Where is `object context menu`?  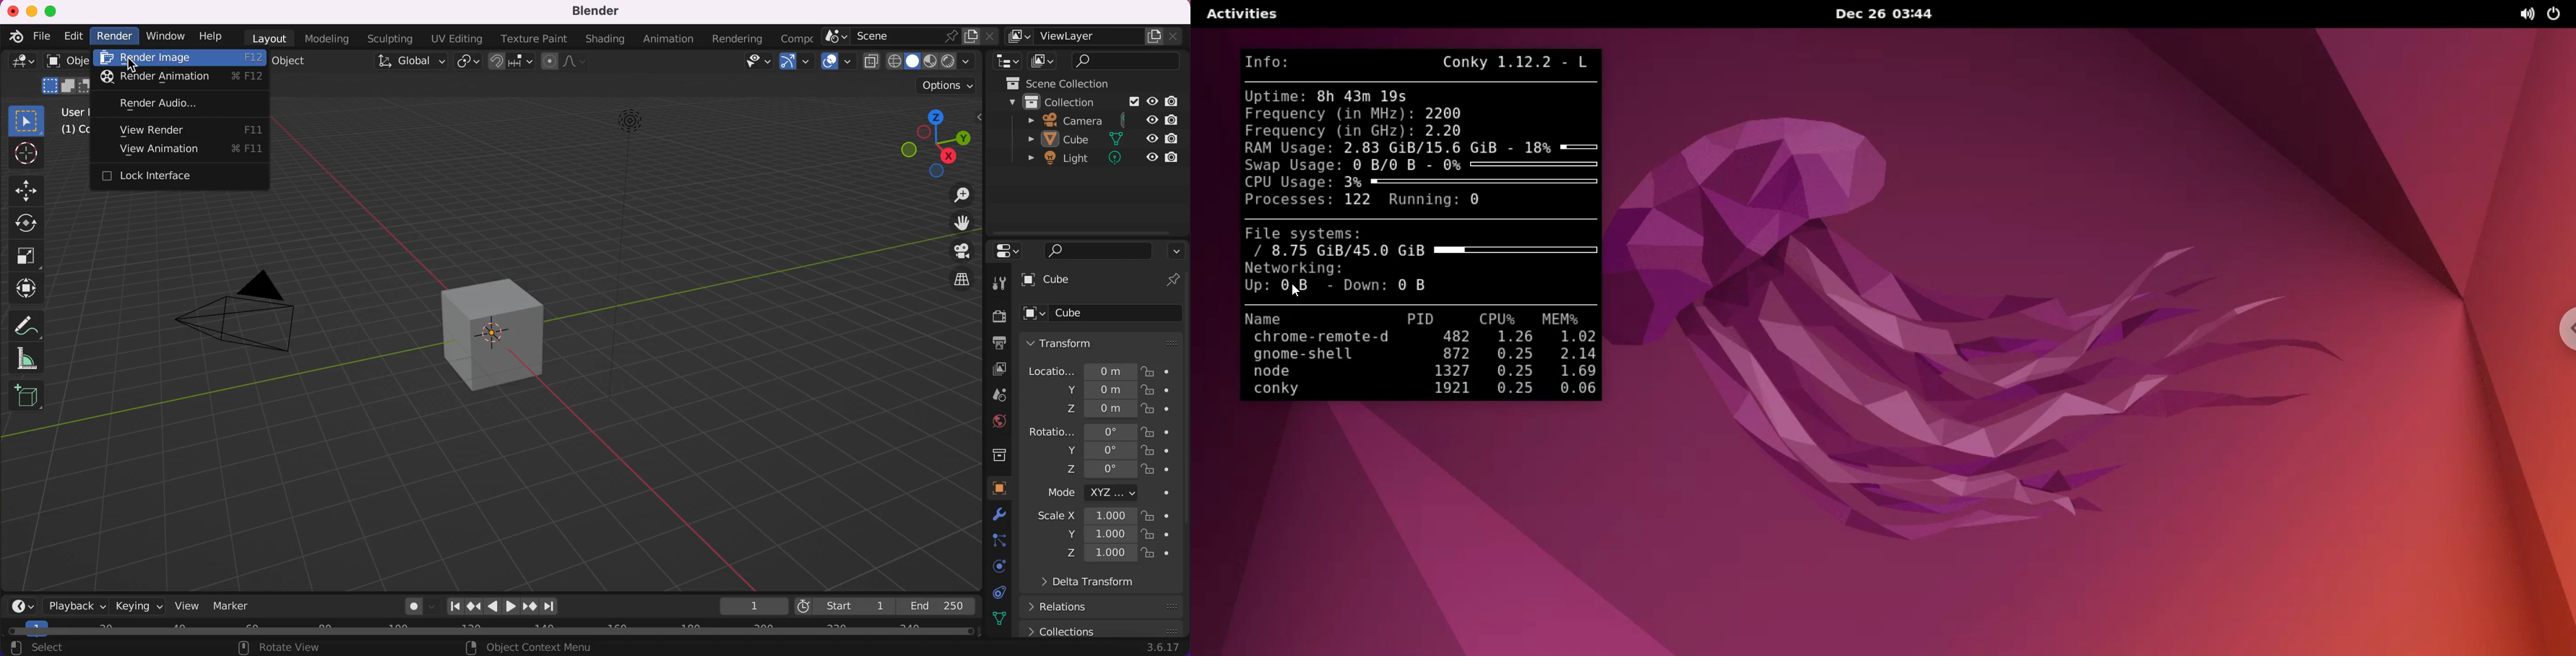
object context menu is located at coordinates (540, 648).